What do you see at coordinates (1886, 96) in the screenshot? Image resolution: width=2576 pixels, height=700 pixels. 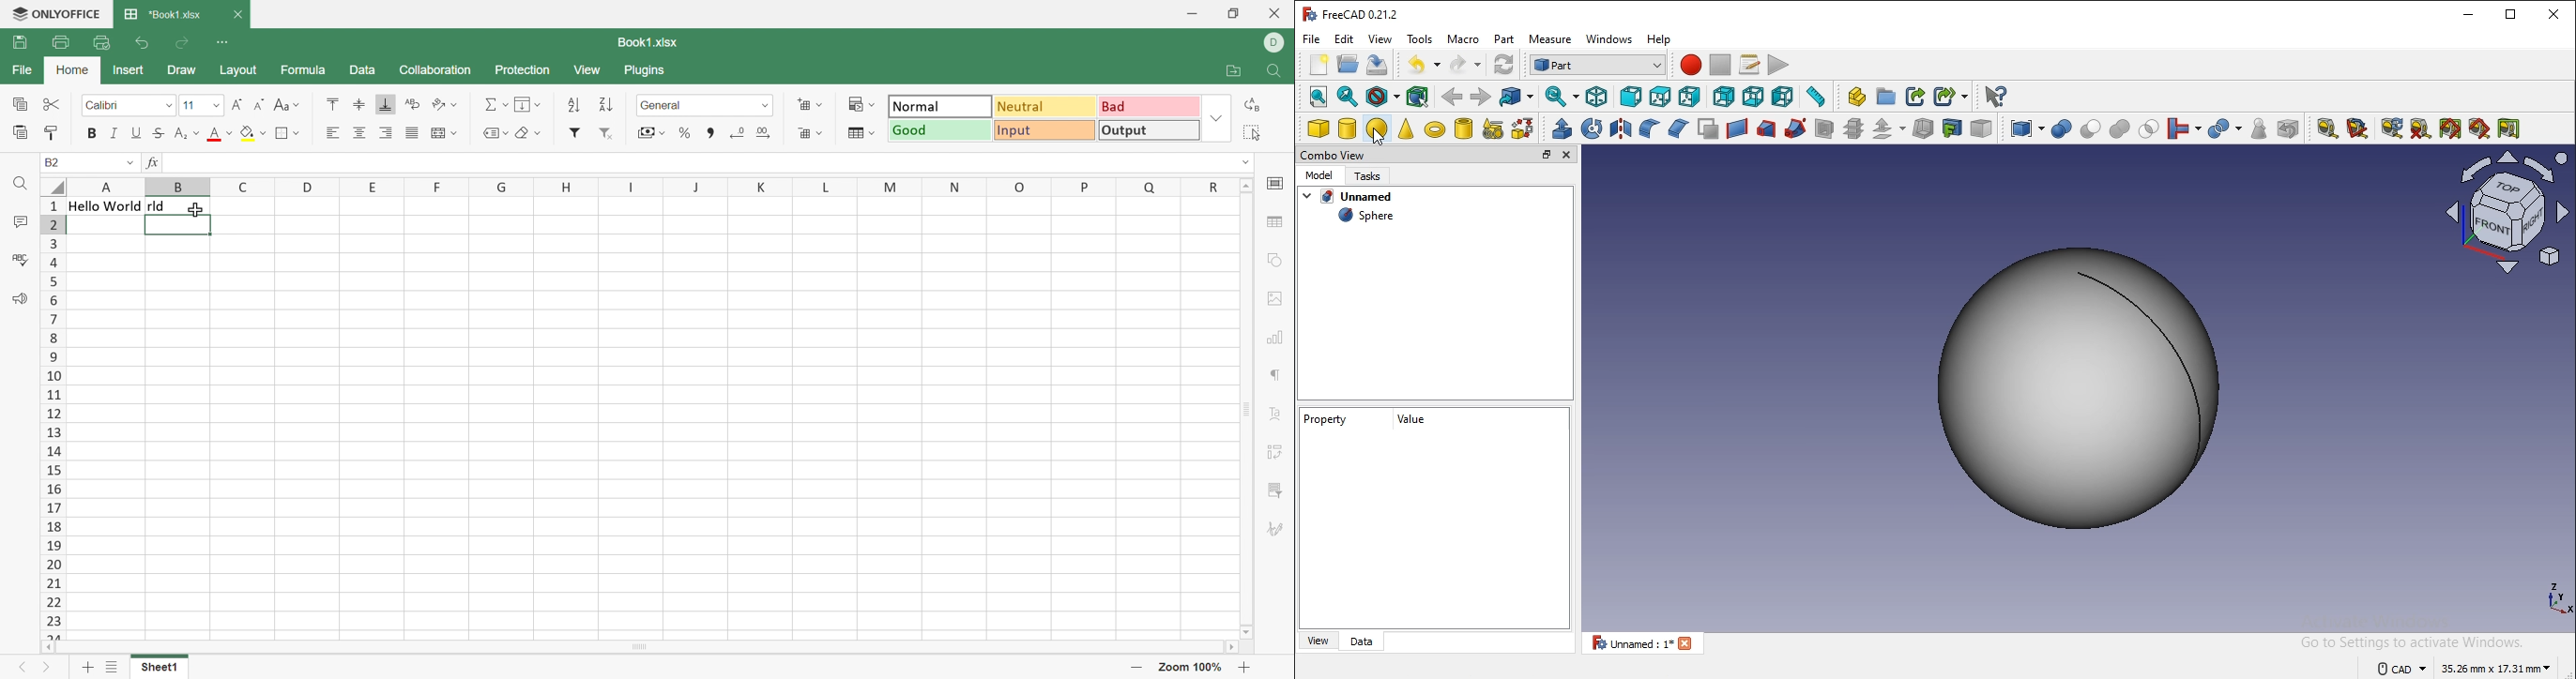 I see `create folder` at bounding box center [1886, 96].